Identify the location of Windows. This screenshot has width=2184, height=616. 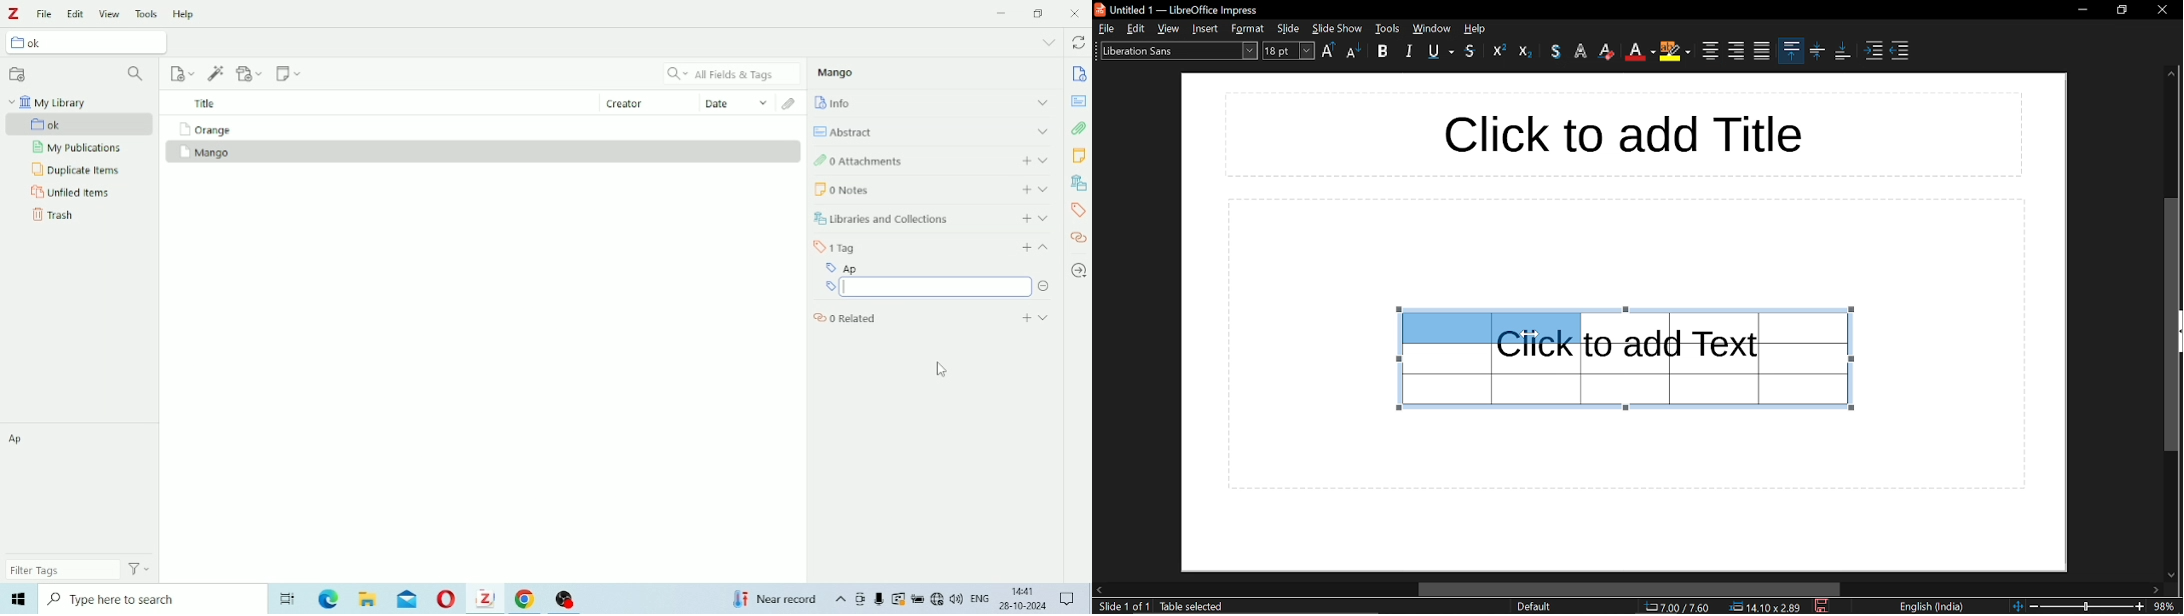
(18, 597).